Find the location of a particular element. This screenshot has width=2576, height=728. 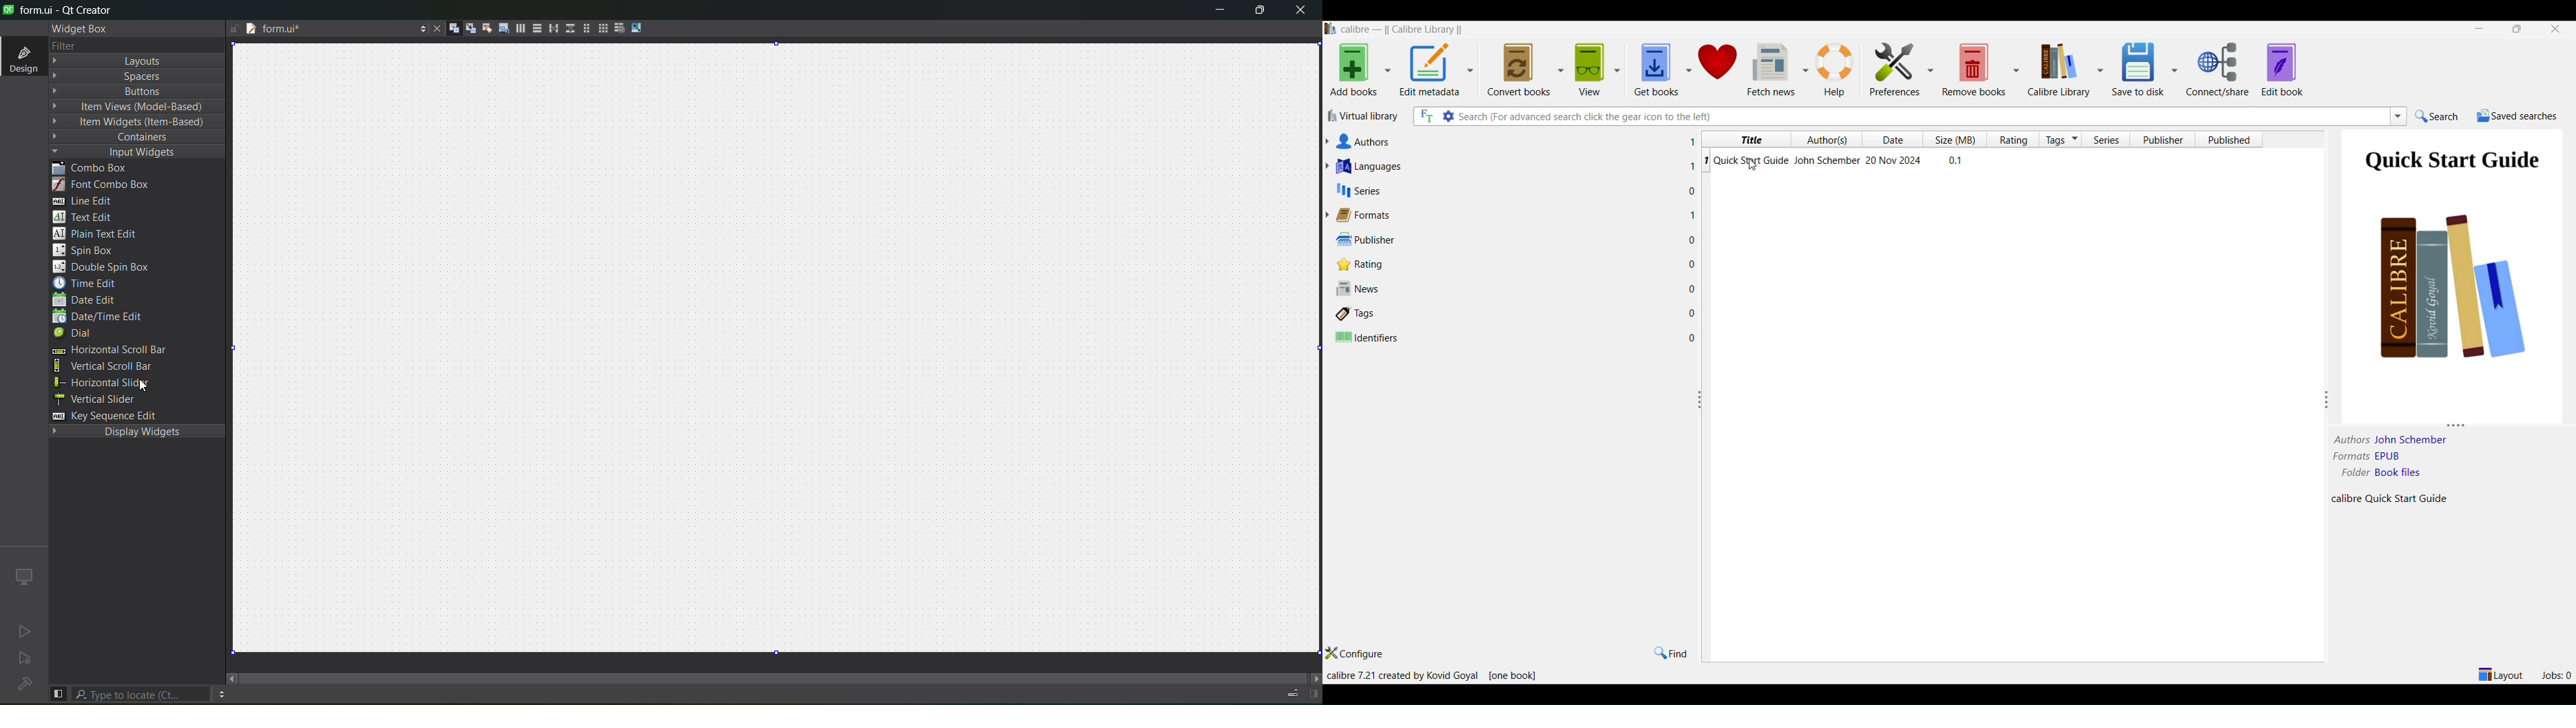

remove books is located at coordinates (1972, 70).